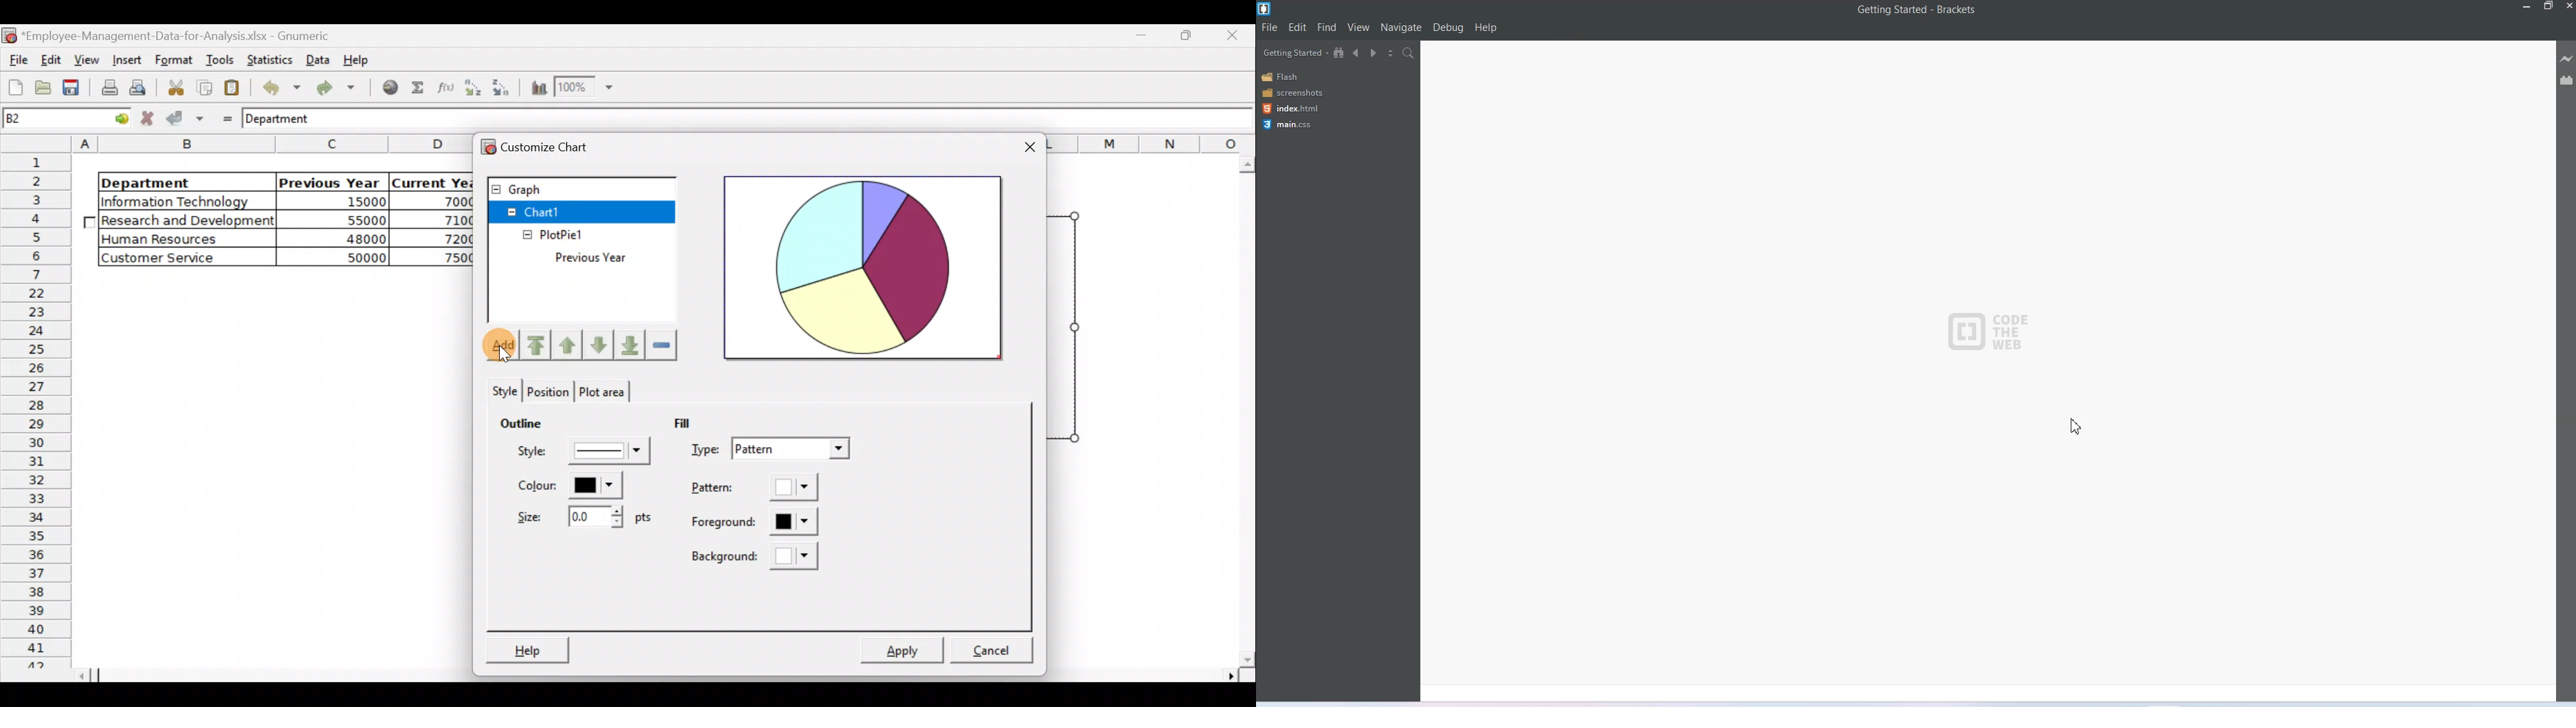 Image resolution: width=2576 pixels, height=728 pixels. I want to click on Copy the selection, so click(204, 88).